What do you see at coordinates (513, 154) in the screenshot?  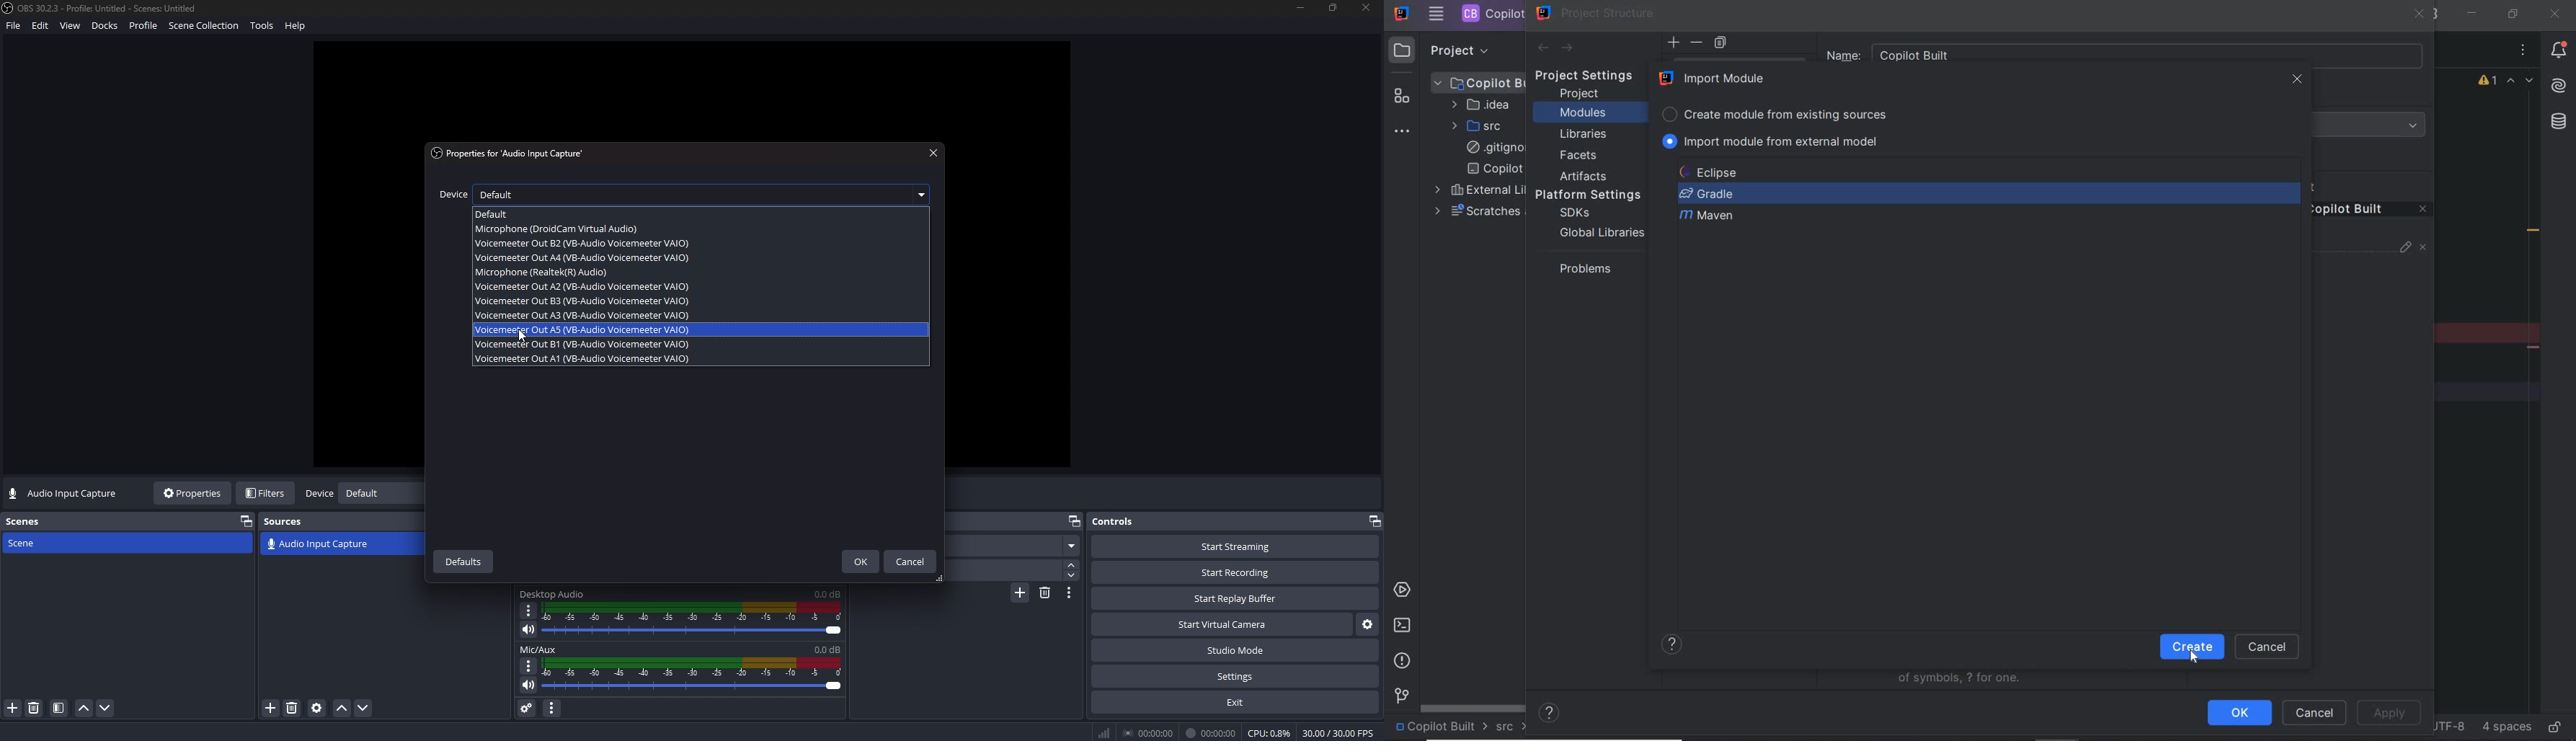 I see `properties` at bounding box center [513, 154].